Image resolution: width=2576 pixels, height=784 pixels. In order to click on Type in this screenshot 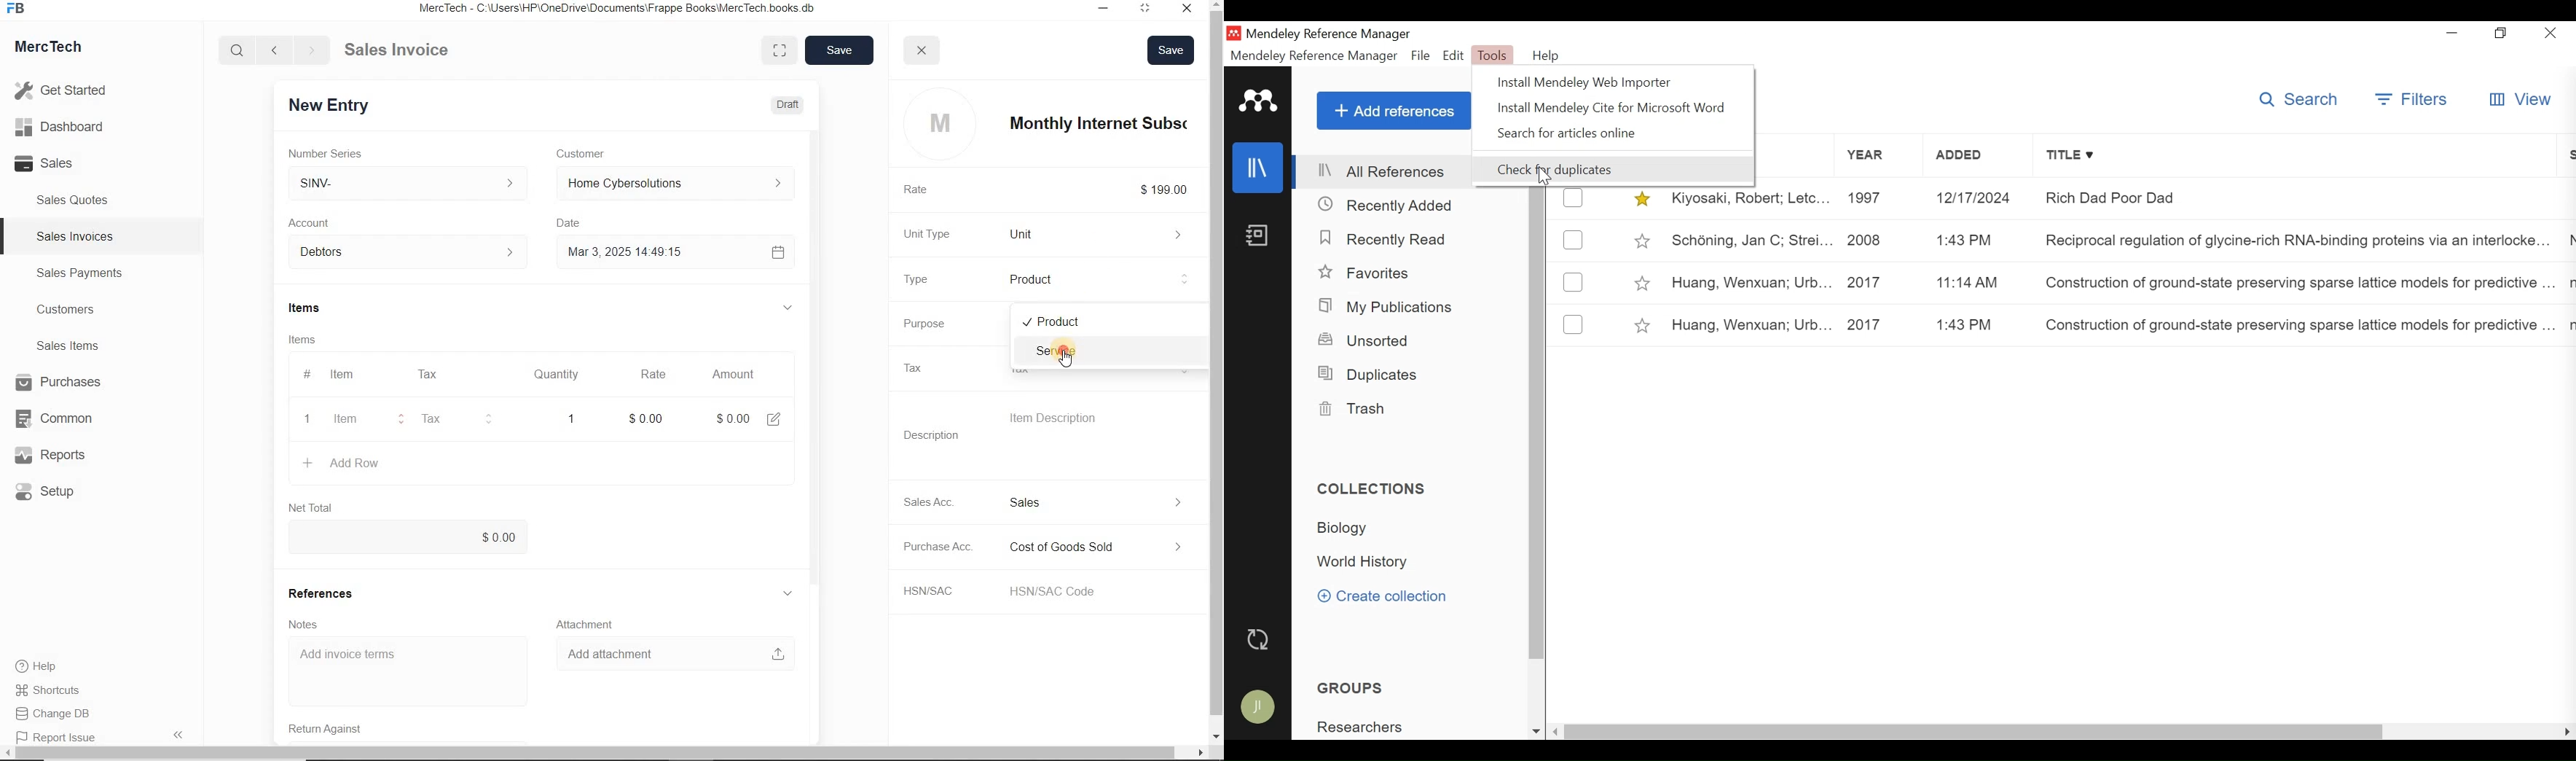, I will do `click(930, 279)`.